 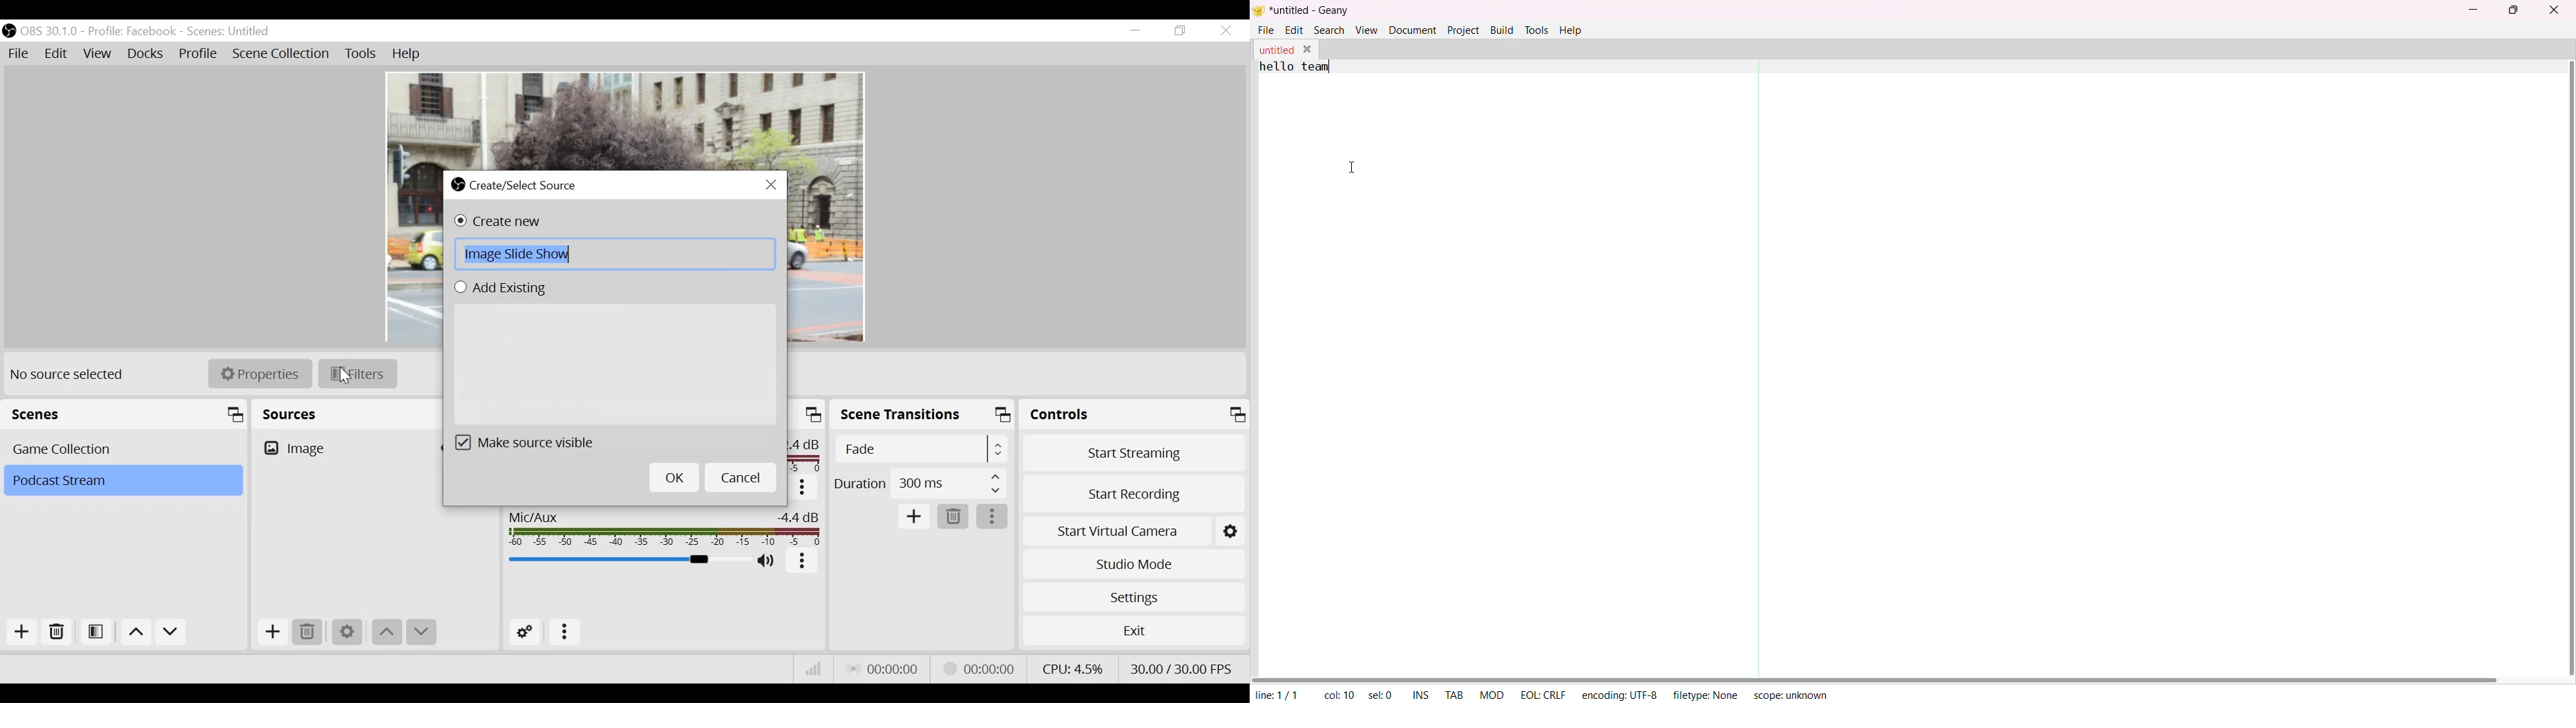 What do you see at coordinates (954, 517) in the screenshot?
I see `Delete` at bounding box center [954, 517].